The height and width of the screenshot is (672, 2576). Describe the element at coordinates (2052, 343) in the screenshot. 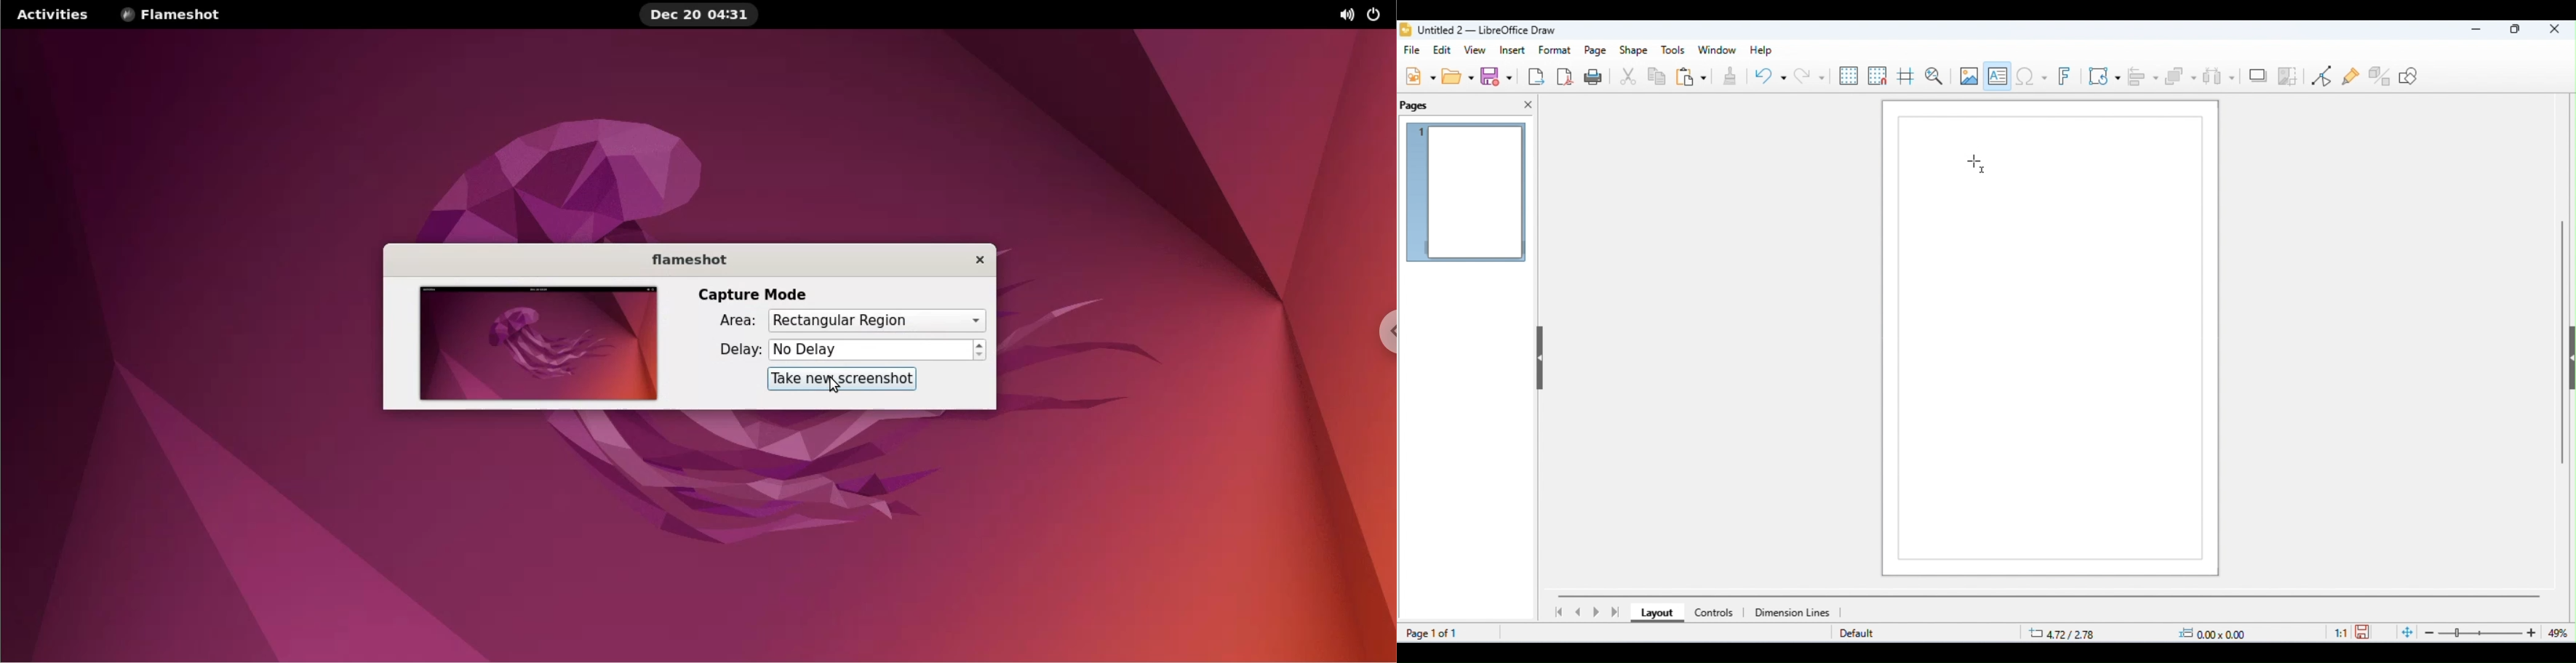

I see `drawing area` at that location.